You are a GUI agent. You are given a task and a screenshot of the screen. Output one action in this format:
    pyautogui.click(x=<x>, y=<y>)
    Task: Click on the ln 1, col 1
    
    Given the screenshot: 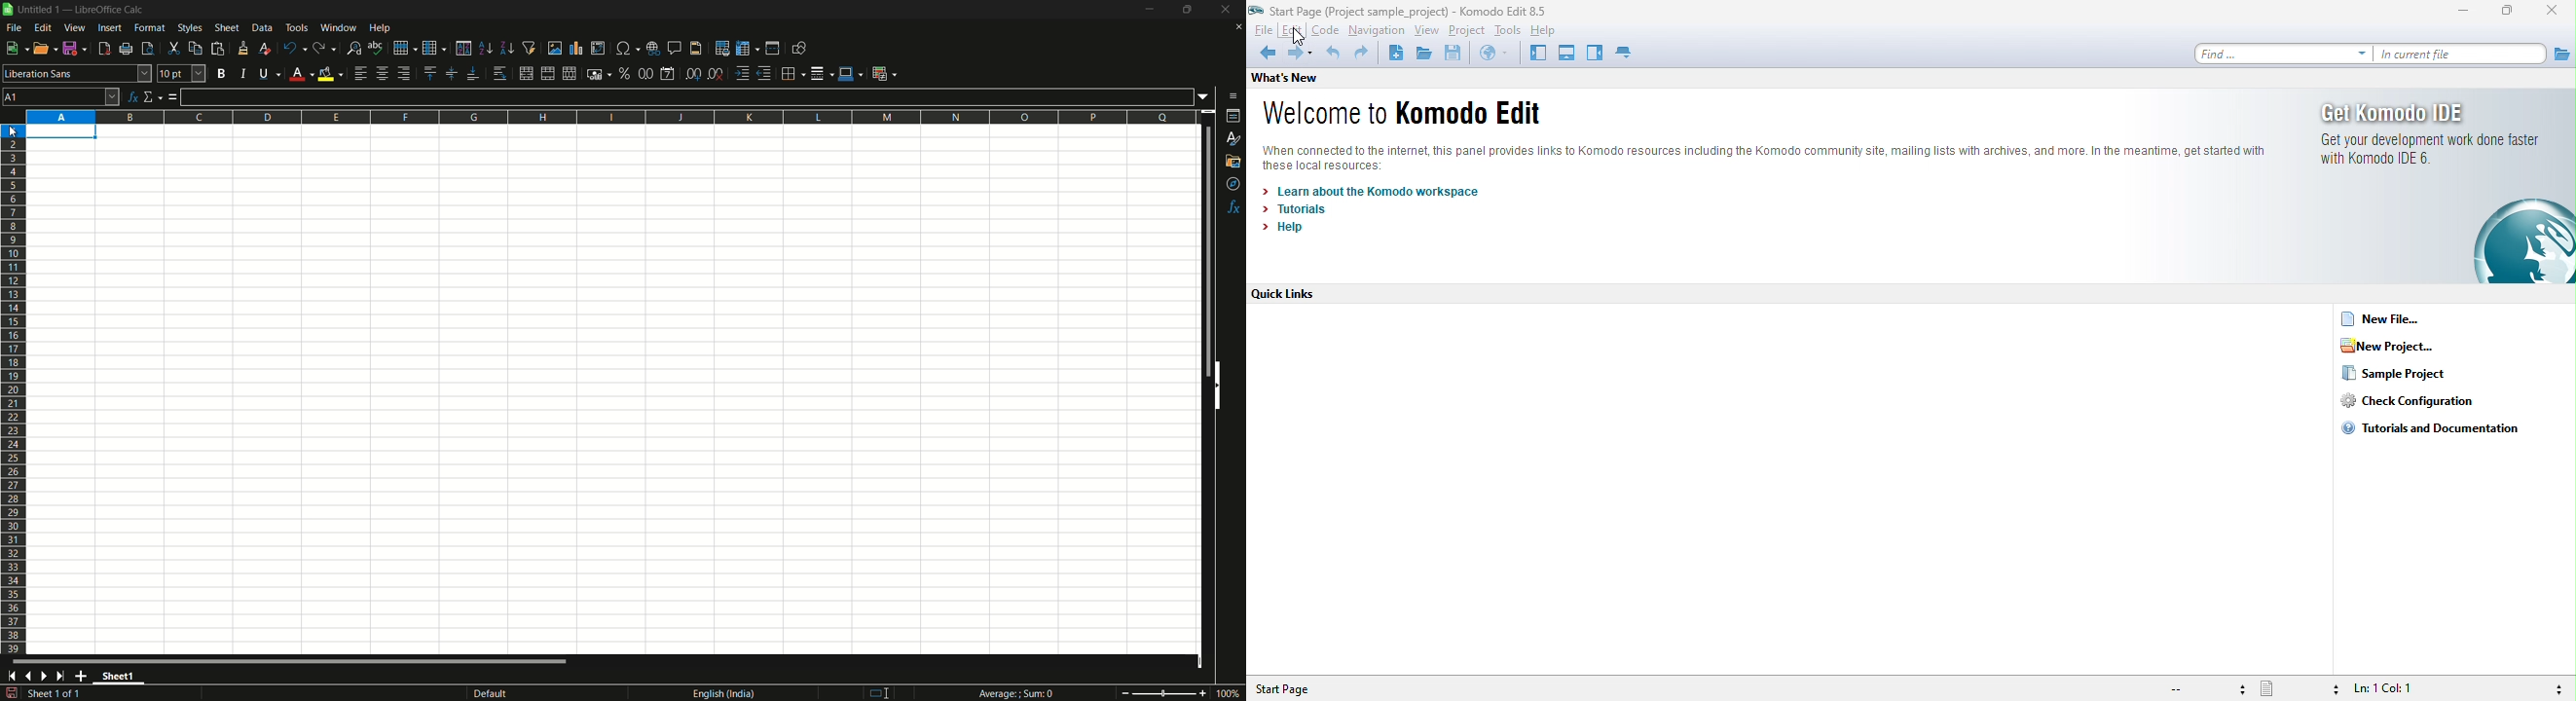 What is the action you would take?
    pyautogui.click(x=2404, y=688)
    